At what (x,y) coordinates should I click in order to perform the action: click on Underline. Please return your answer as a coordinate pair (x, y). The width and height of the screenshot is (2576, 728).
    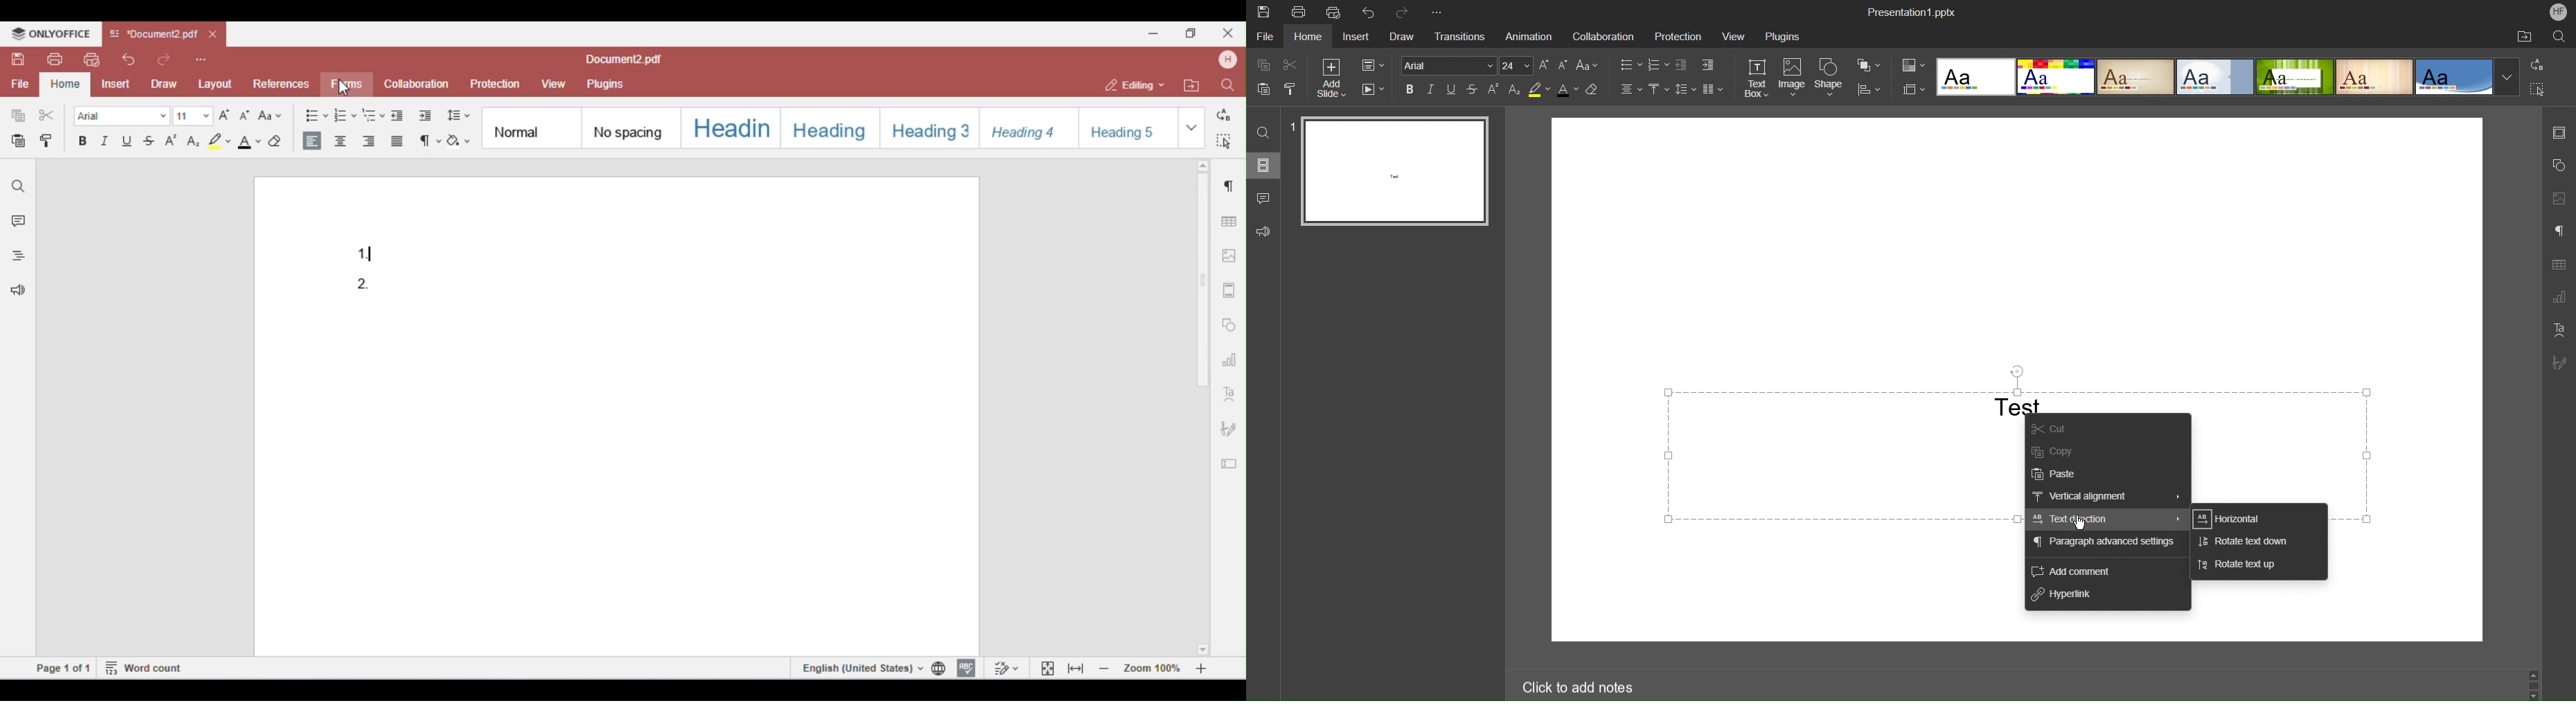
    Looking at the image, I should click on (1453, 89).